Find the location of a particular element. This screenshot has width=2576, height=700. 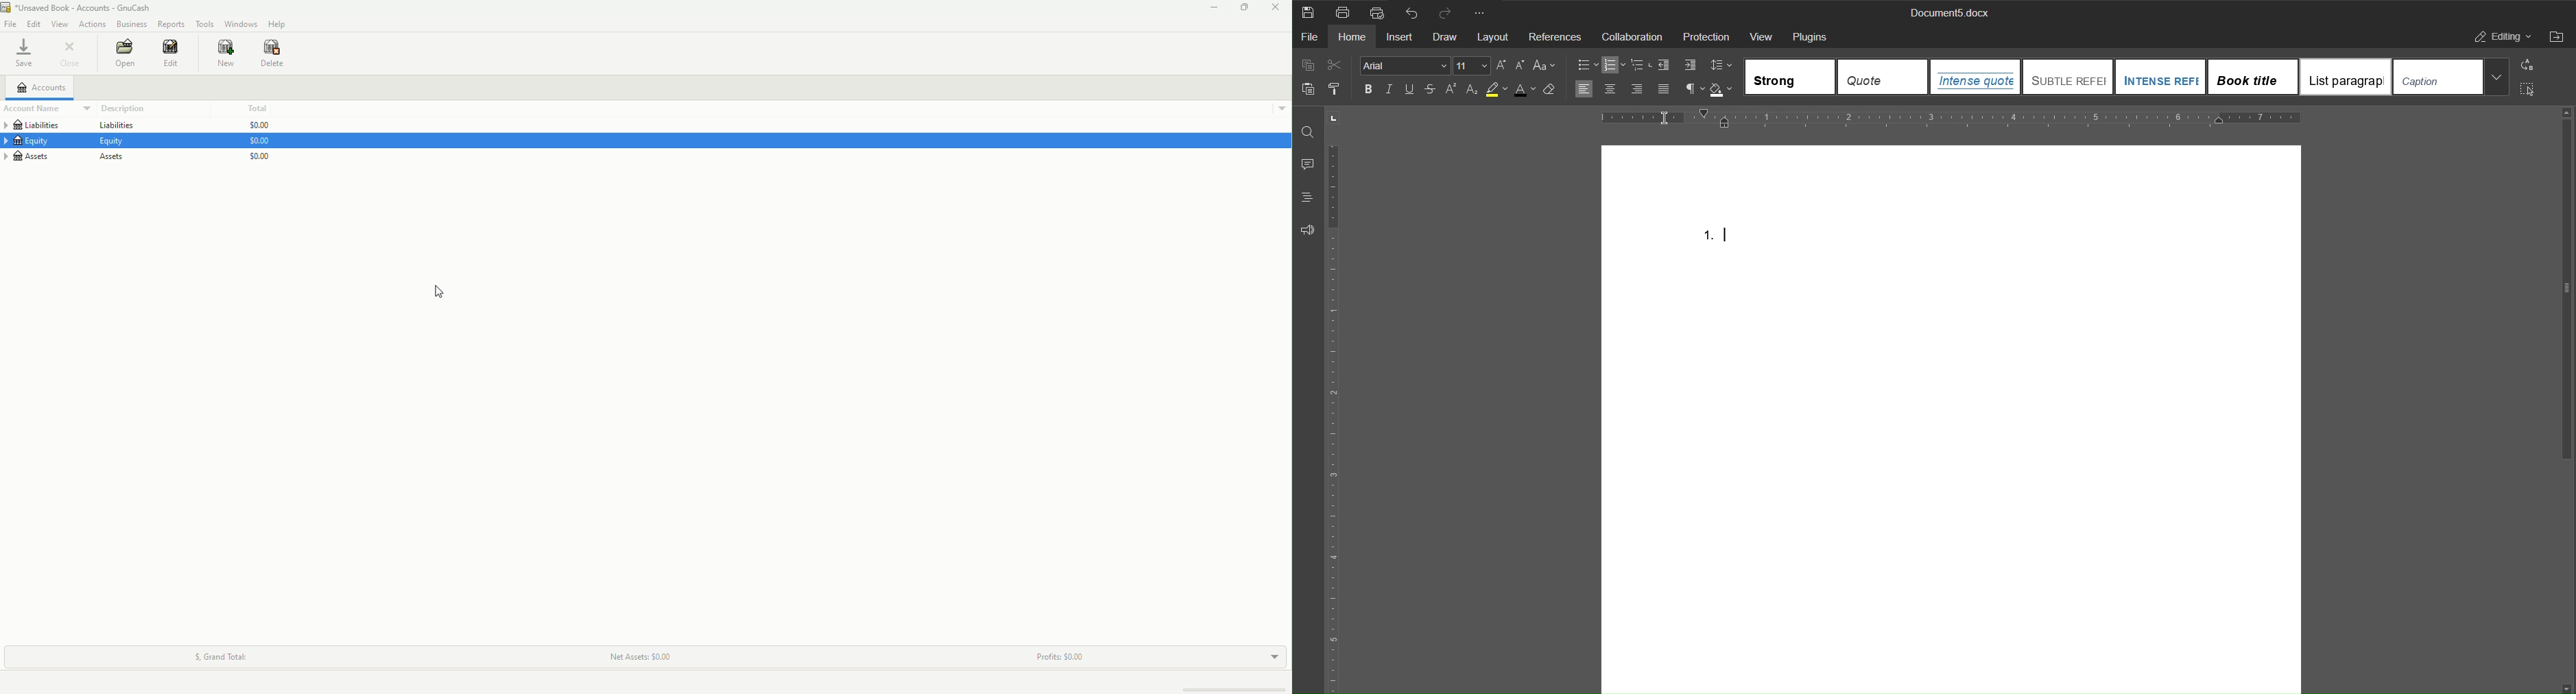

Text Effects is located at coordinates (1400, 89).